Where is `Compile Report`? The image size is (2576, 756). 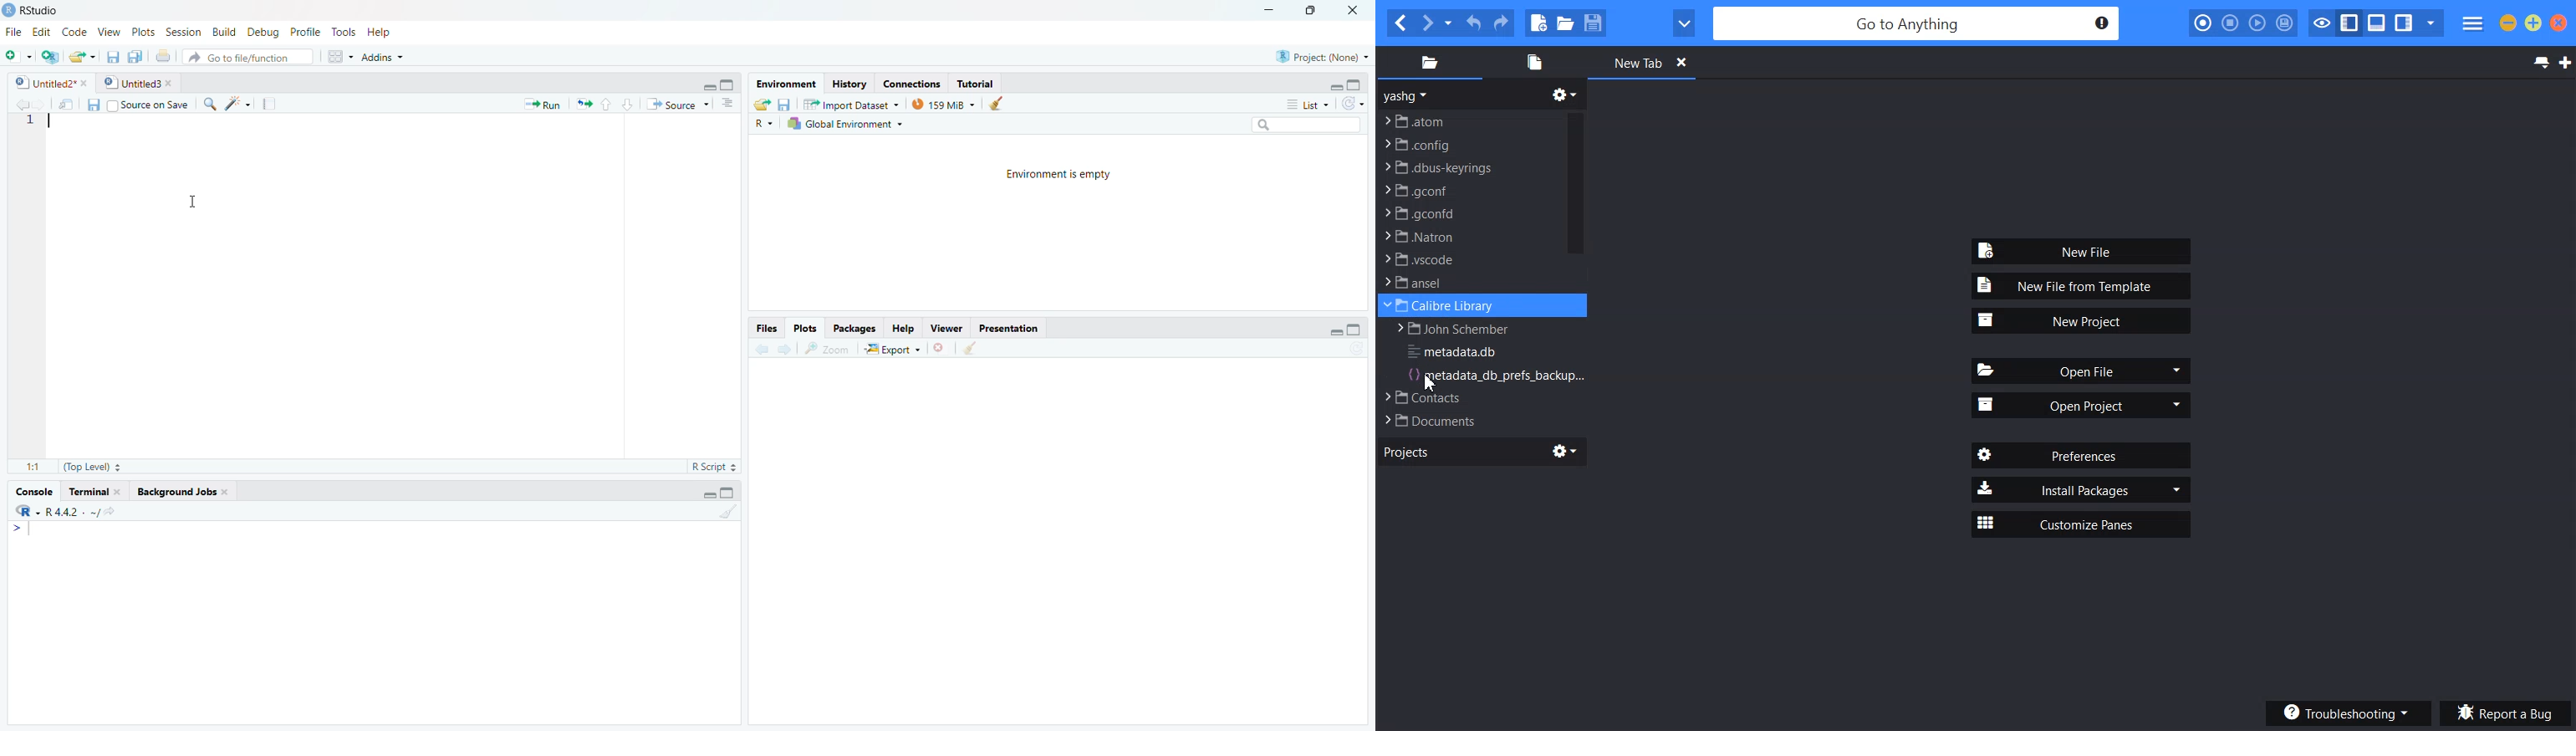
Compile Report is located at coordinates (274, 105).